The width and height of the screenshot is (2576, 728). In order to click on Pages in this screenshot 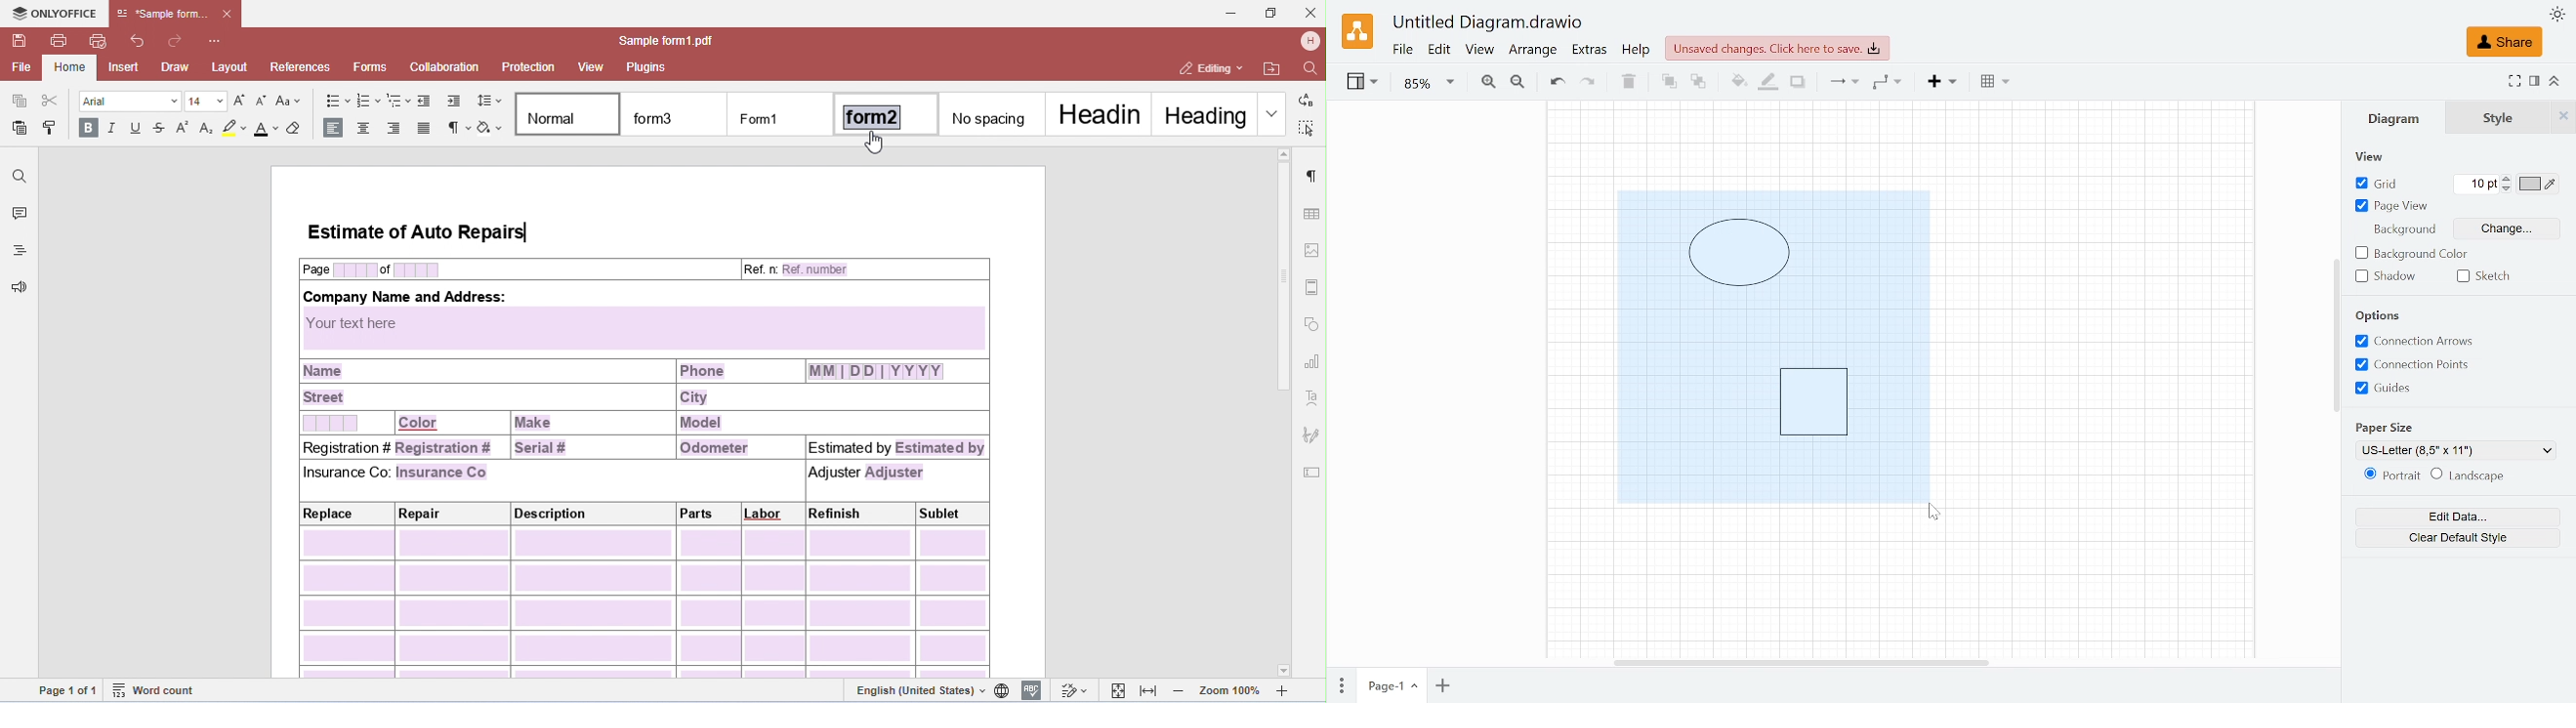, I will do `click(1340, 683)`.